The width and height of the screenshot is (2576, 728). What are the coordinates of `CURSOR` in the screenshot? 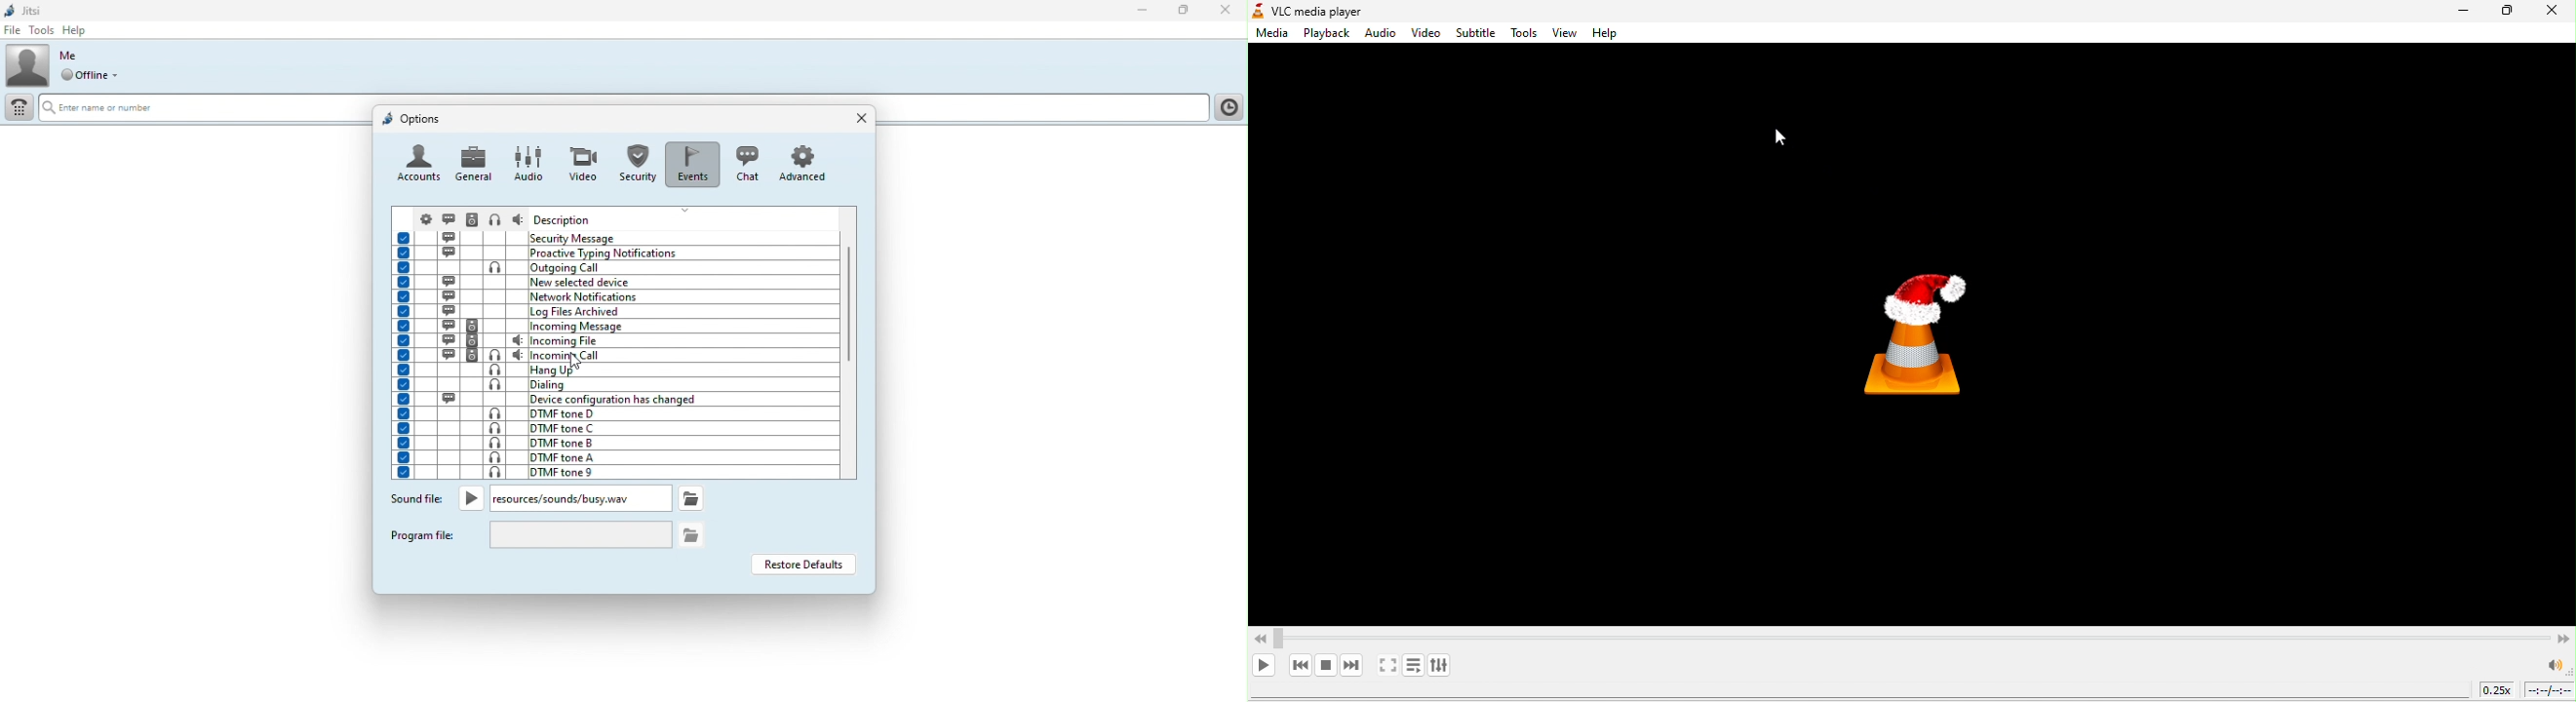 It's located at (1782, 139).